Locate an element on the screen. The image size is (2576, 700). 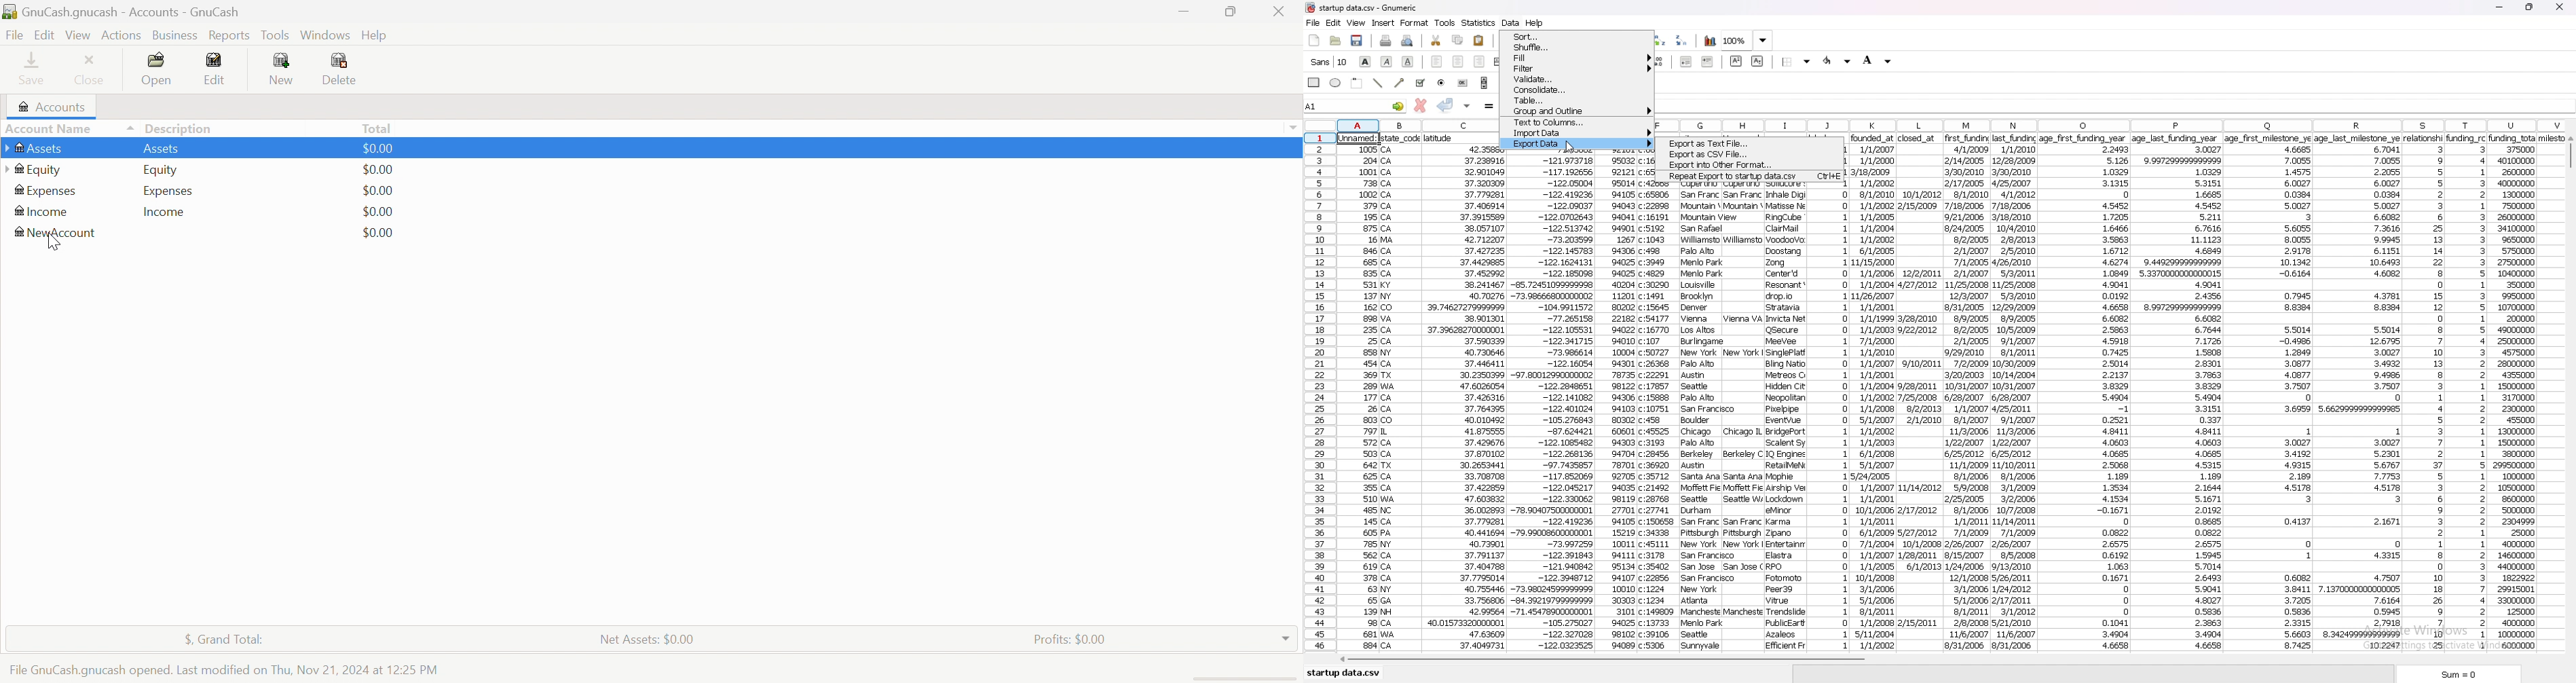
italic is located at coordinates (1387, 61).